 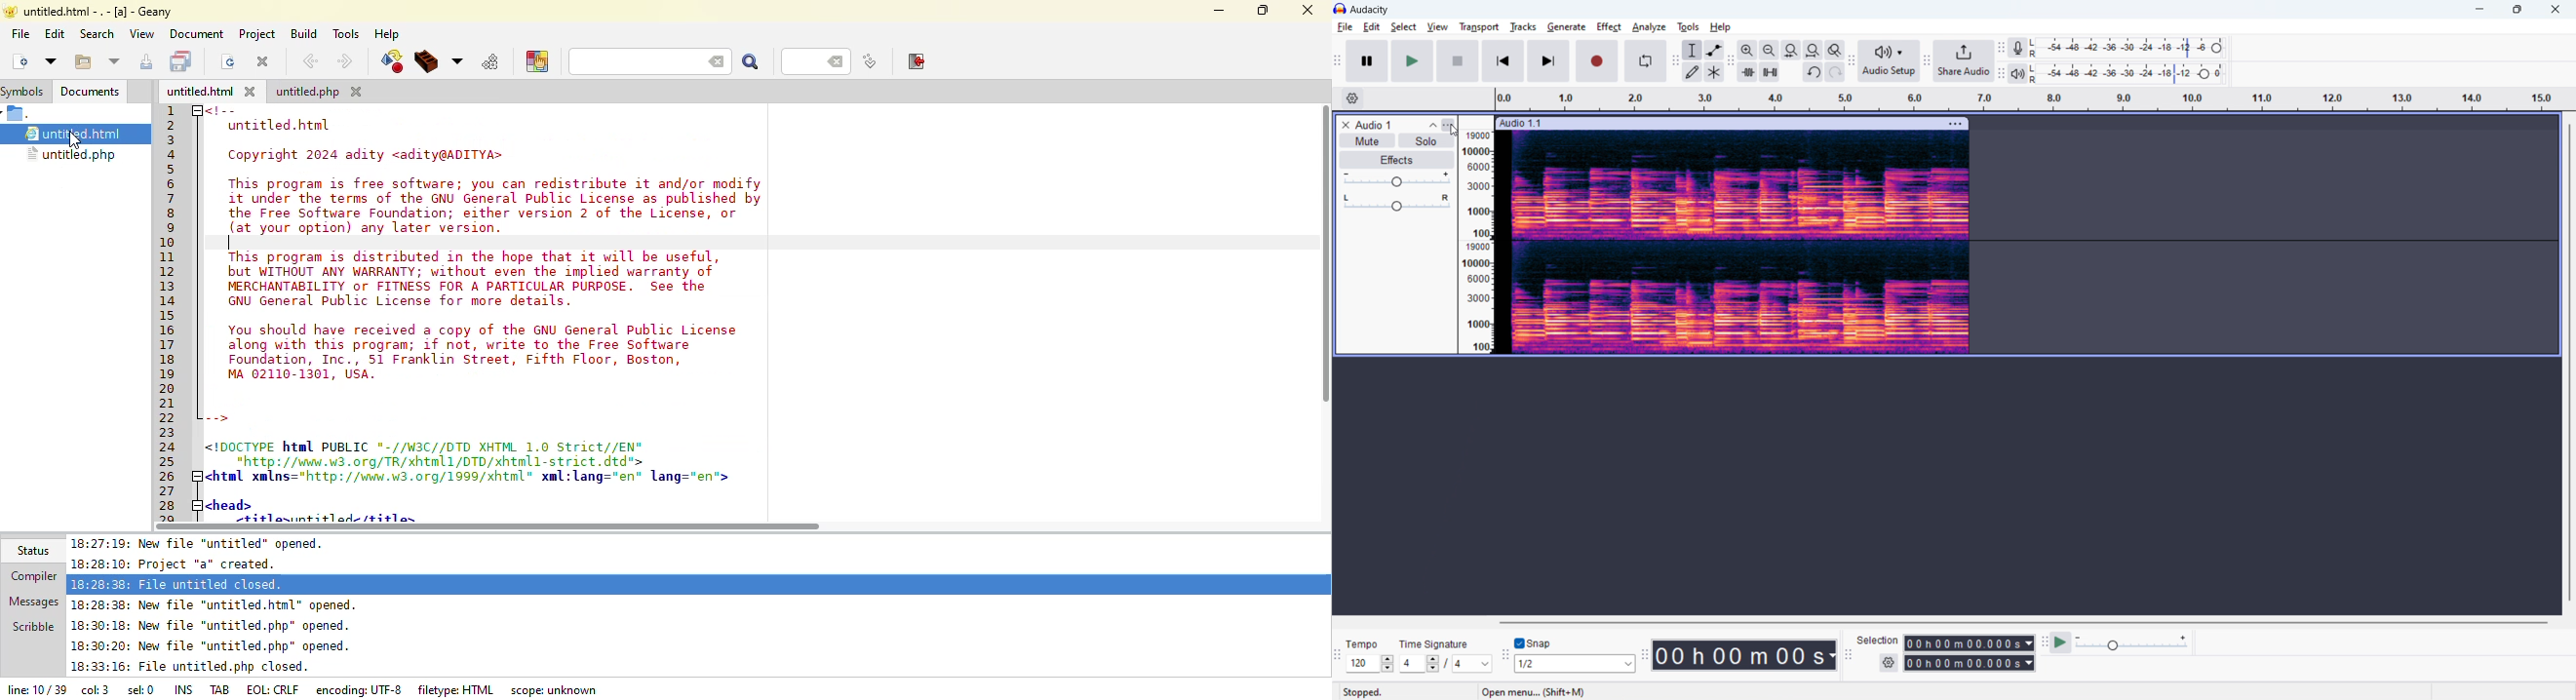 I want to click on help, so click(x=1721, y=28).